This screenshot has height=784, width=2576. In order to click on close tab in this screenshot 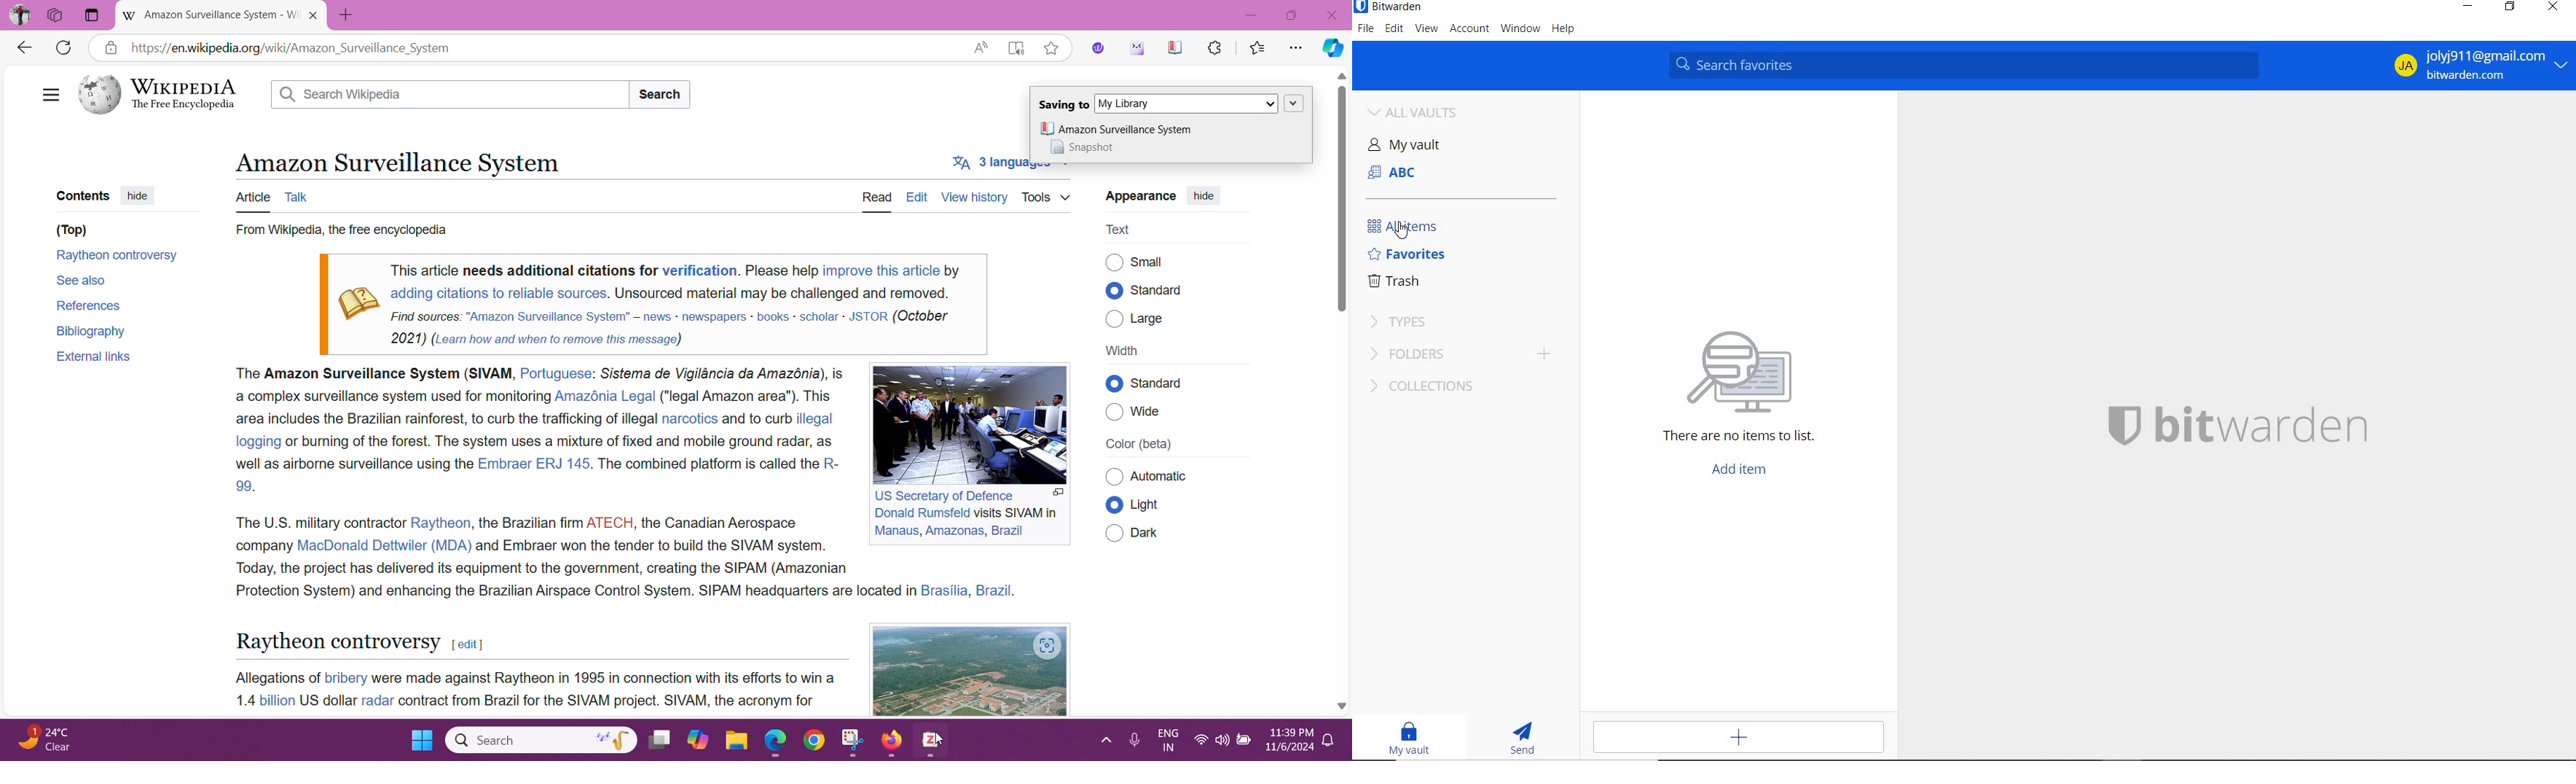, I will do `click(315, 16)`.